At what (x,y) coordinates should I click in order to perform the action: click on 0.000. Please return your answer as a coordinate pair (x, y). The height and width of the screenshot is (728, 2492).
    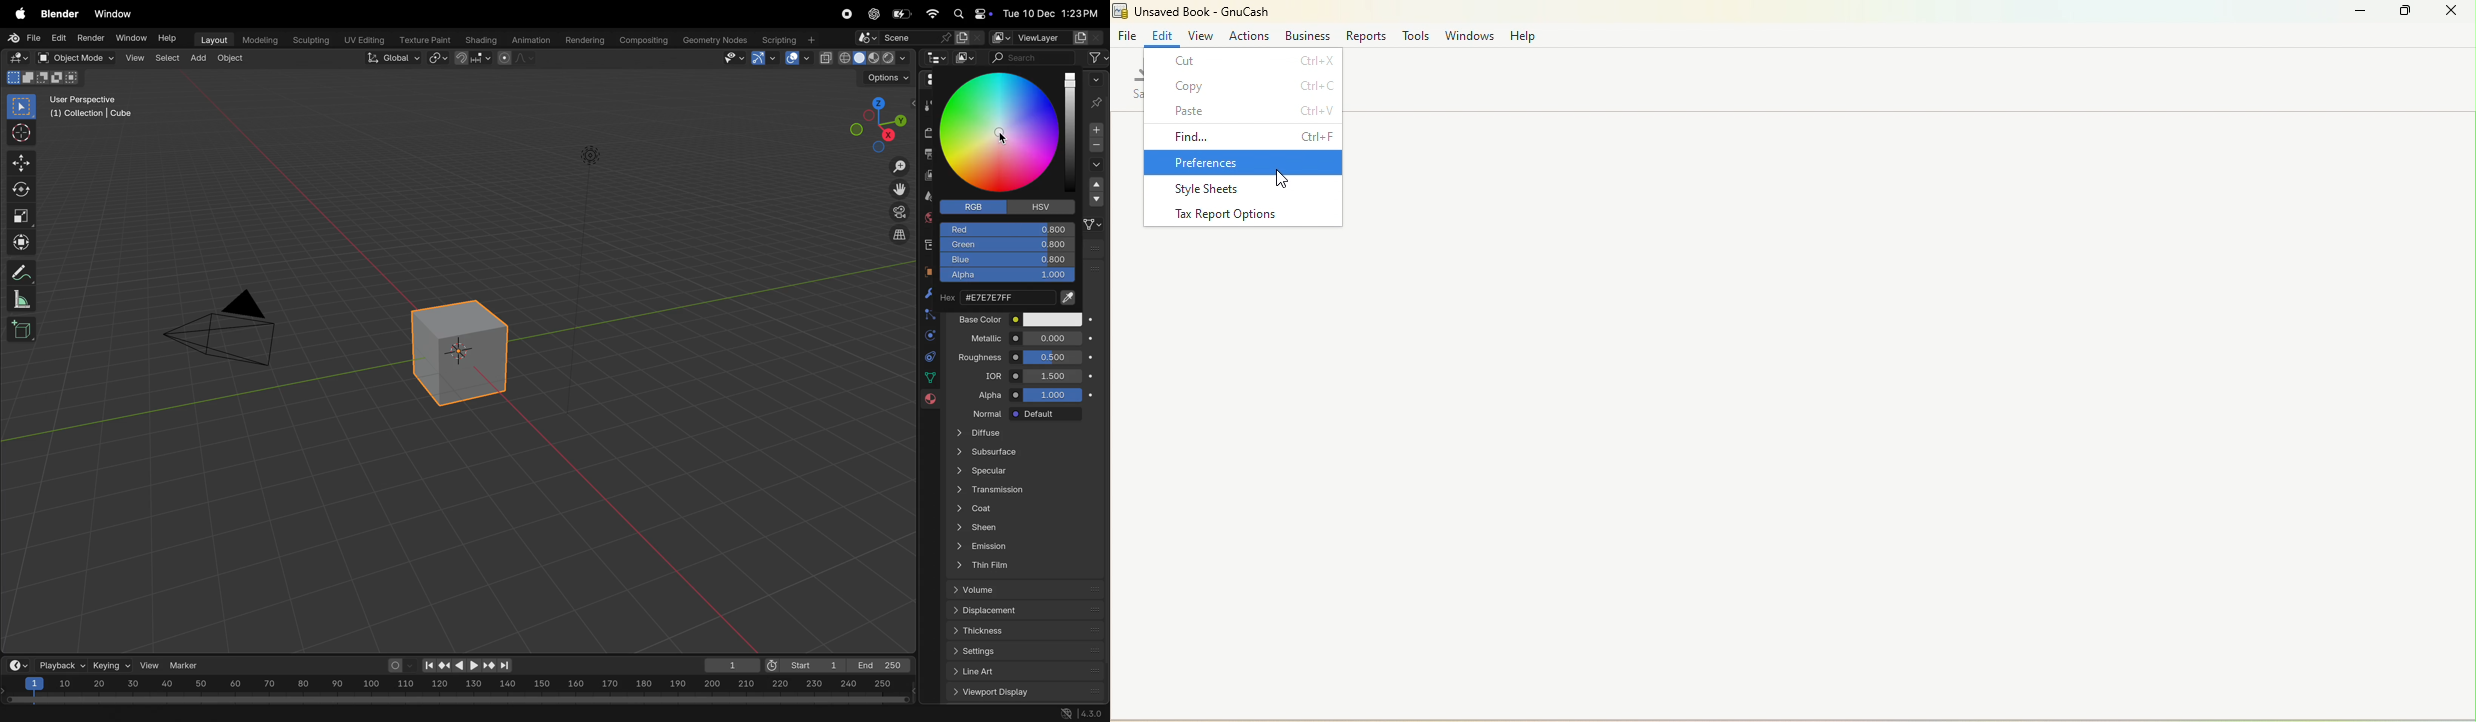
    Looking at the image, I should click on (1054, 356).